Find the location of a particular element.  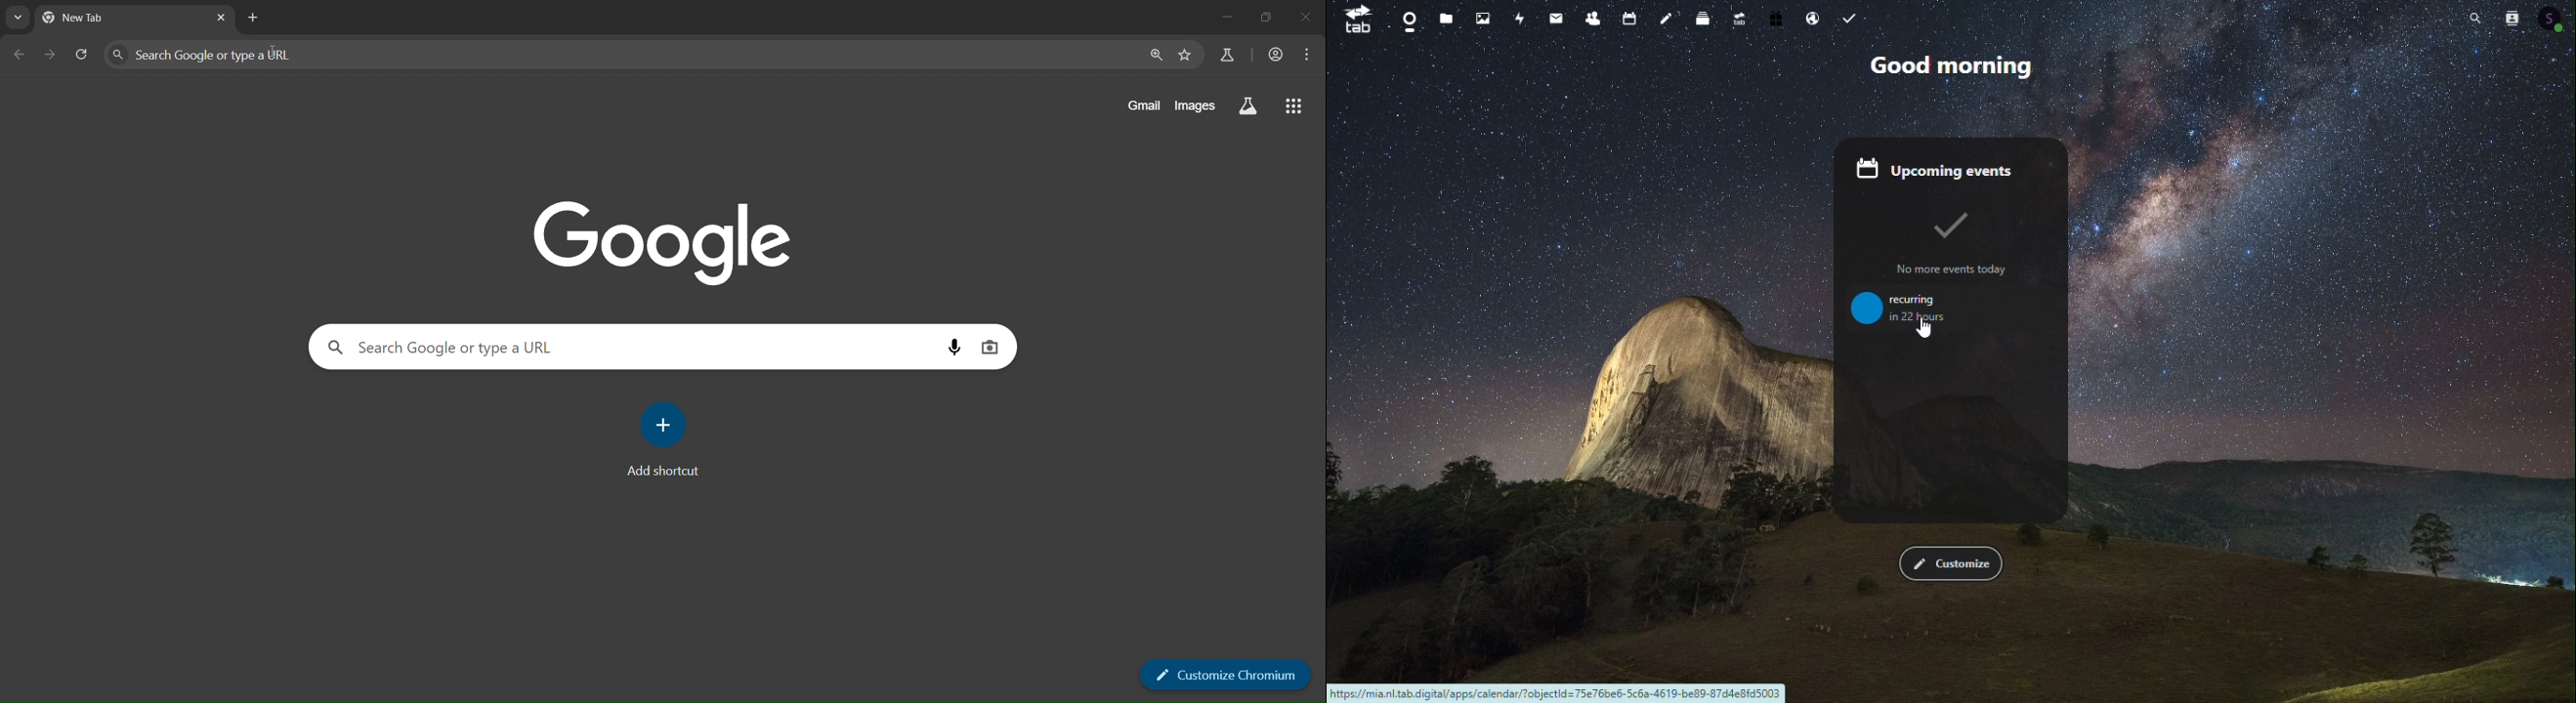

Calendar is located at coordinates (1631, 16).